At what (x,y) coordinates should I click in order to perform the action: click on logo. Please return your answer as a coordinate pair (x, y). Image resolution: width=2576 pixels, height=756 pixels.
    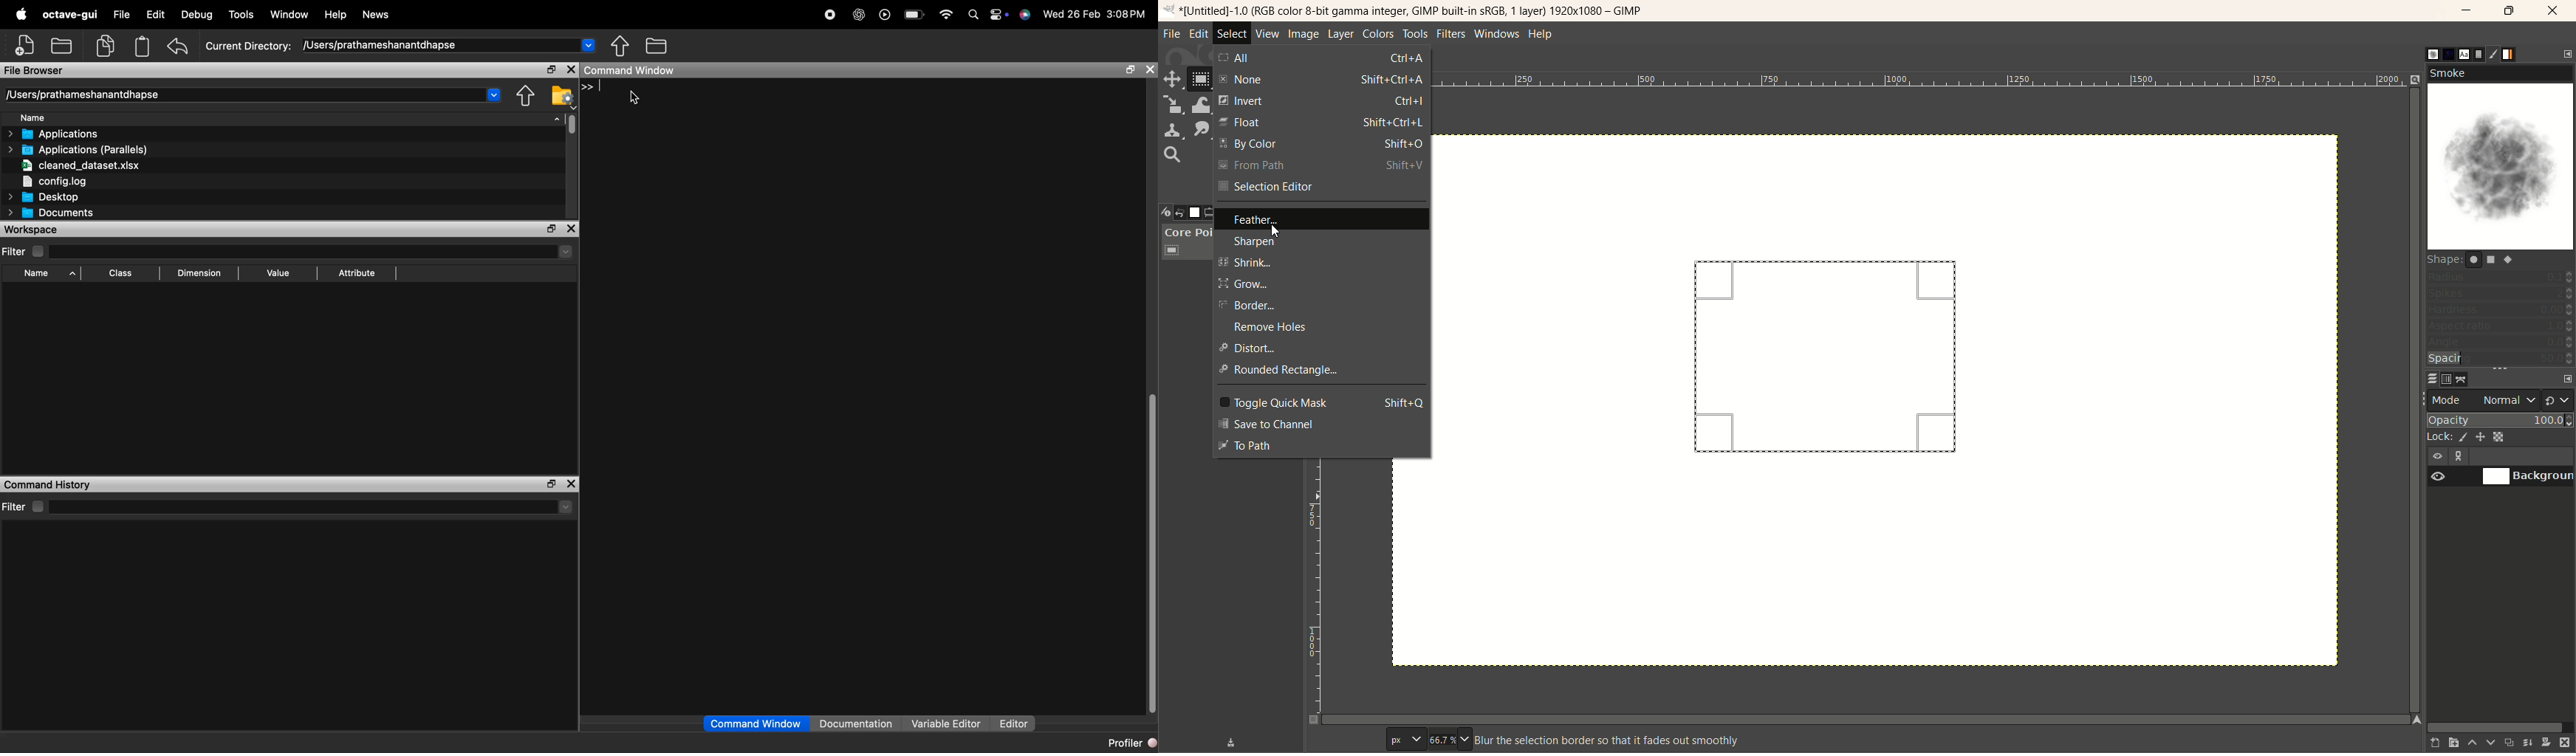
    Looking at the image, I should click on (1168, 12).